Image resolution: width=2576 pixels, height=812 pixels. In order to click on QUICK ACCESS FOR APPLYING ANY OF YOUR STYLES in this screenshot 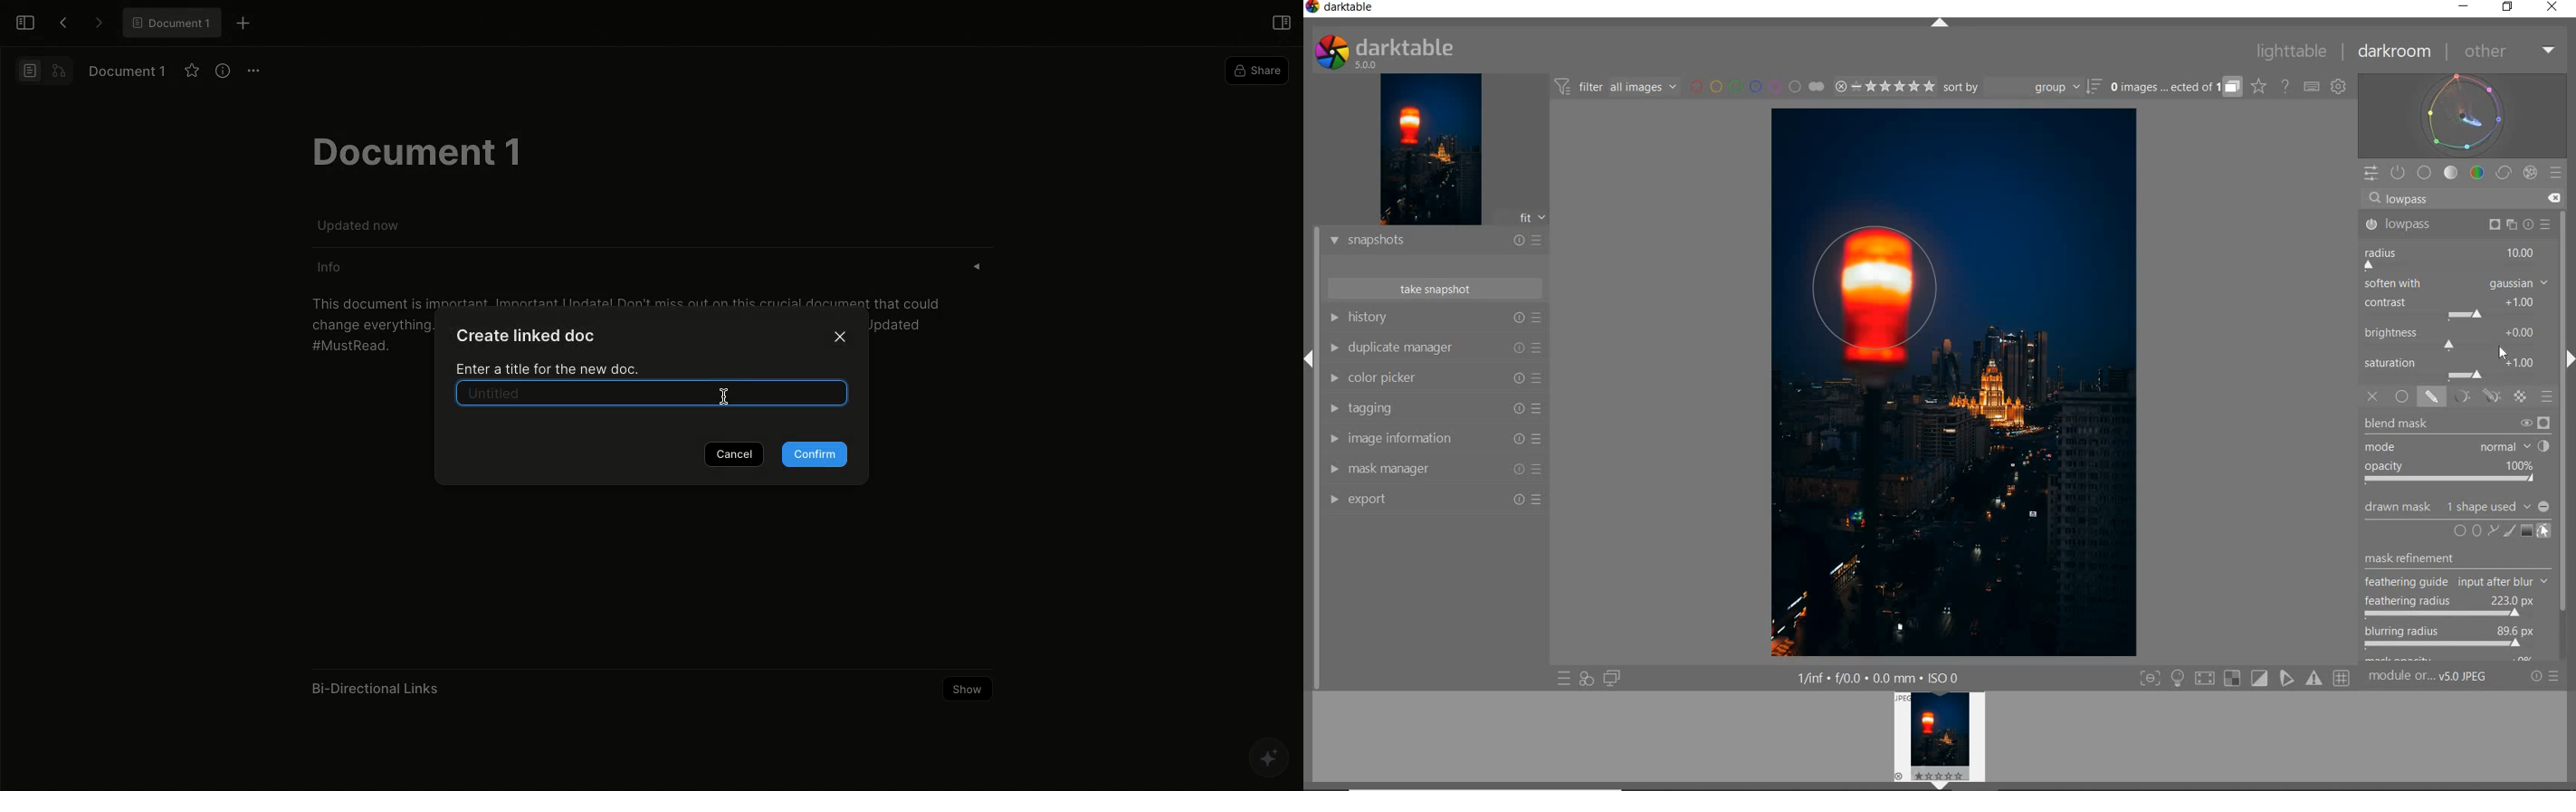, I will do `click(1585, 679)`.